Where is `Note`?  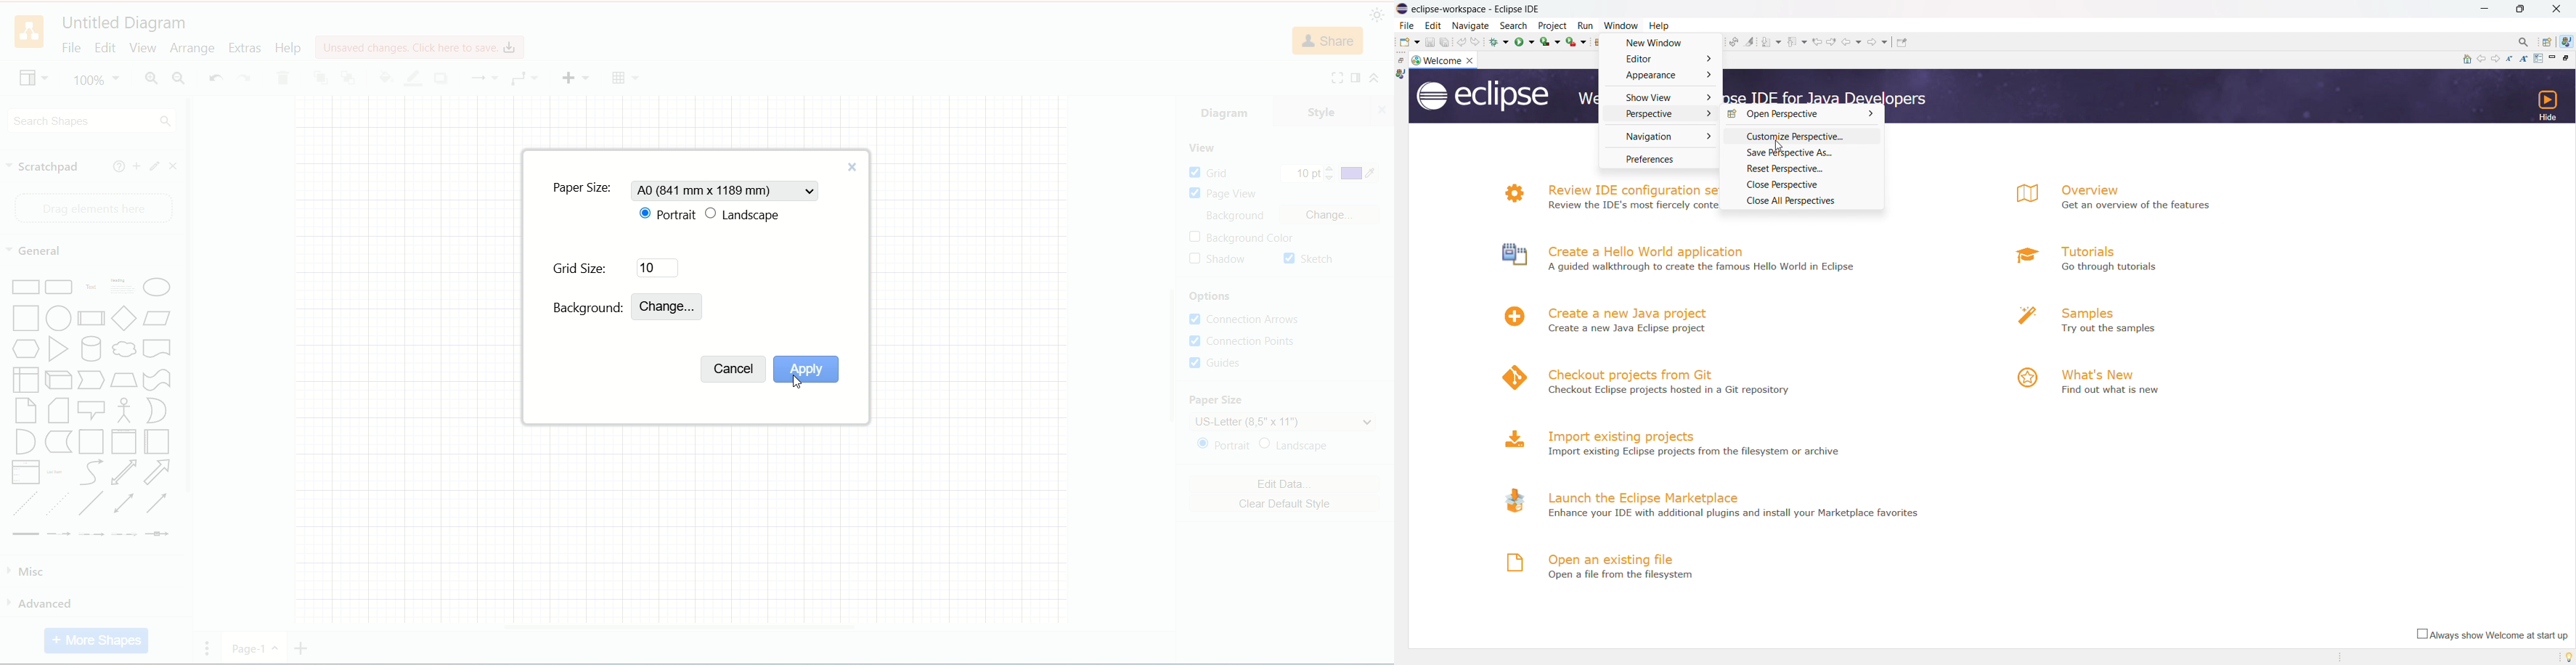 Note is located at coordinates (25, 412).